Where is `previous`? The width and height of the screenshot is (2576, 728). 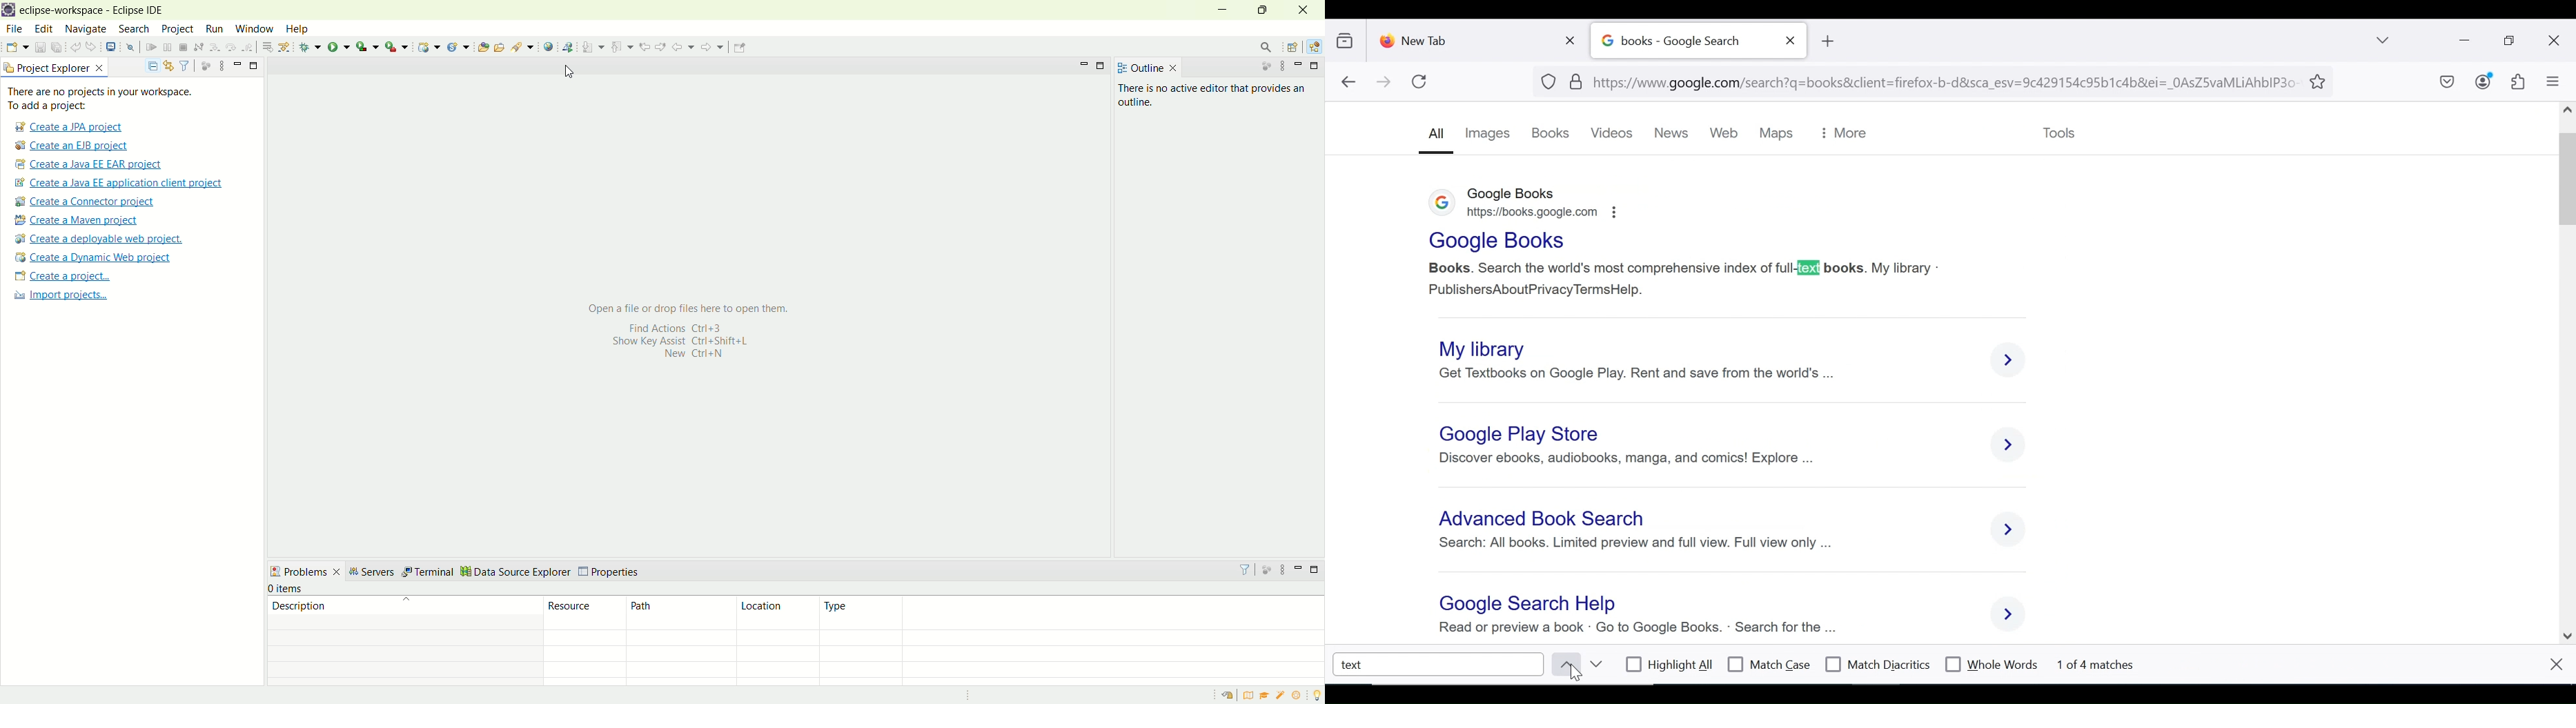 previous is located at coordinates (1563, 664).